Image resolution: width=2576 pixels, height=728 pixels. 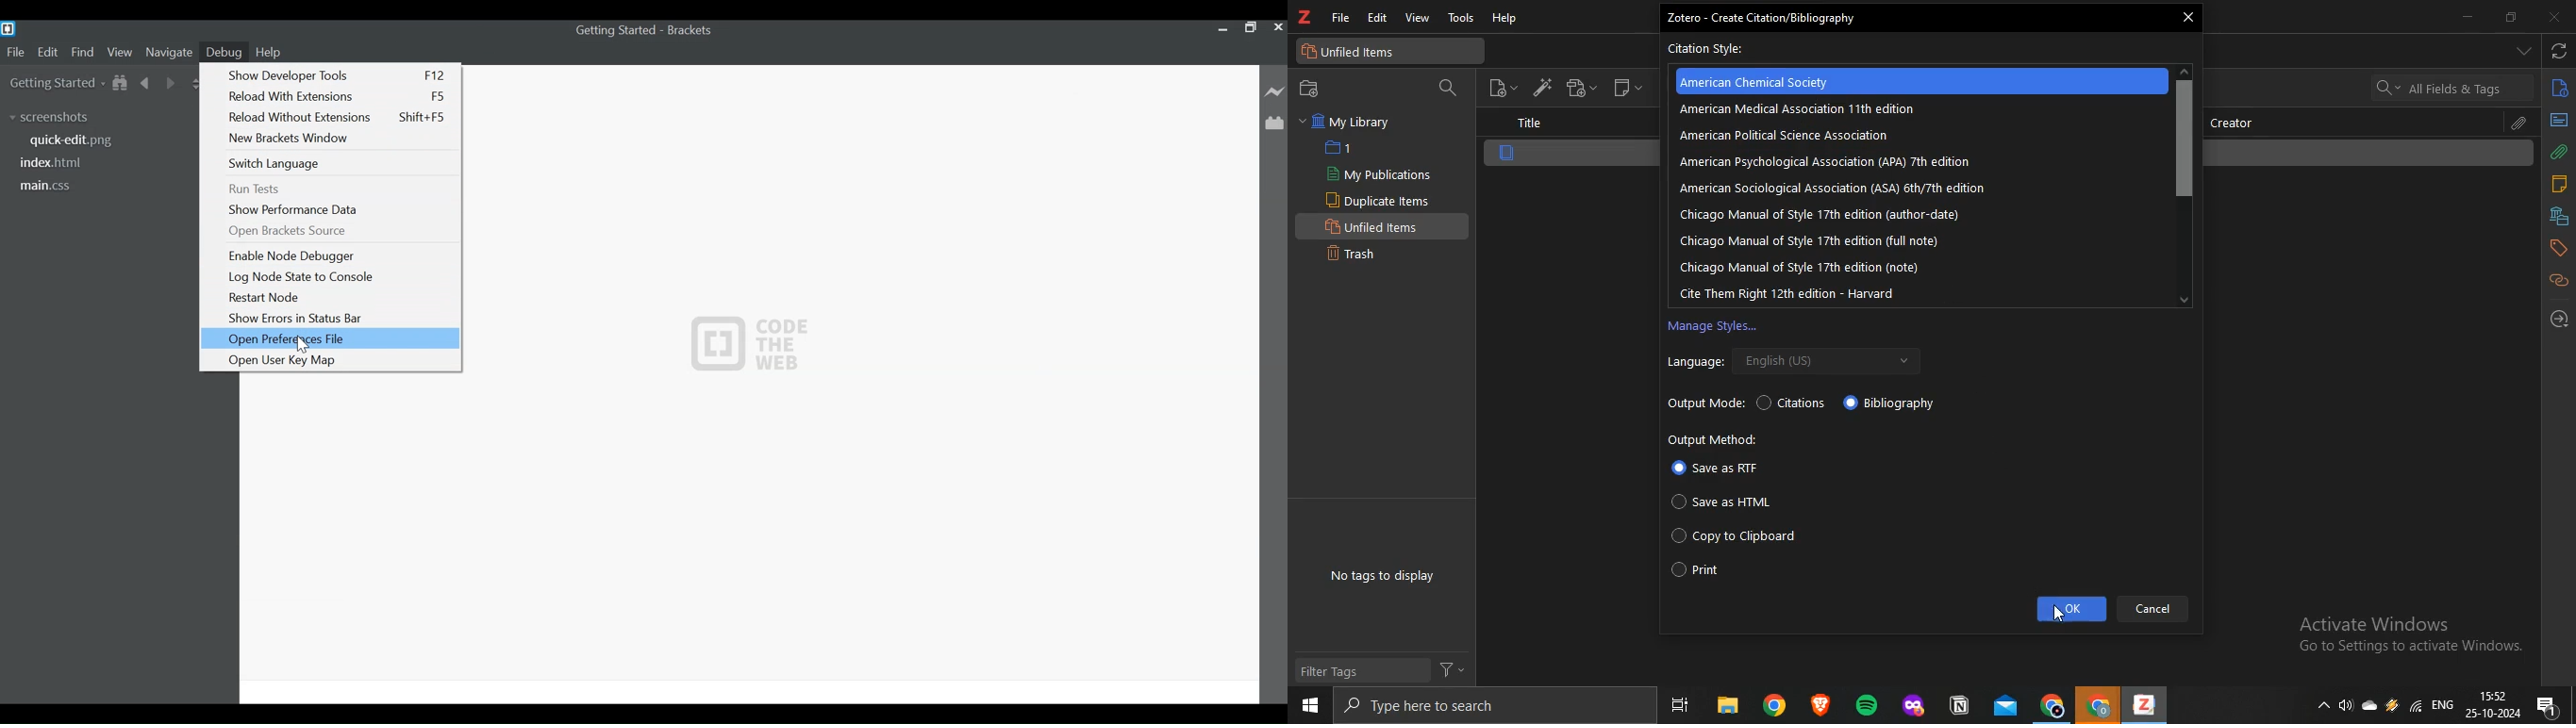 I want to click on drive, so click(x=2392, y=704).